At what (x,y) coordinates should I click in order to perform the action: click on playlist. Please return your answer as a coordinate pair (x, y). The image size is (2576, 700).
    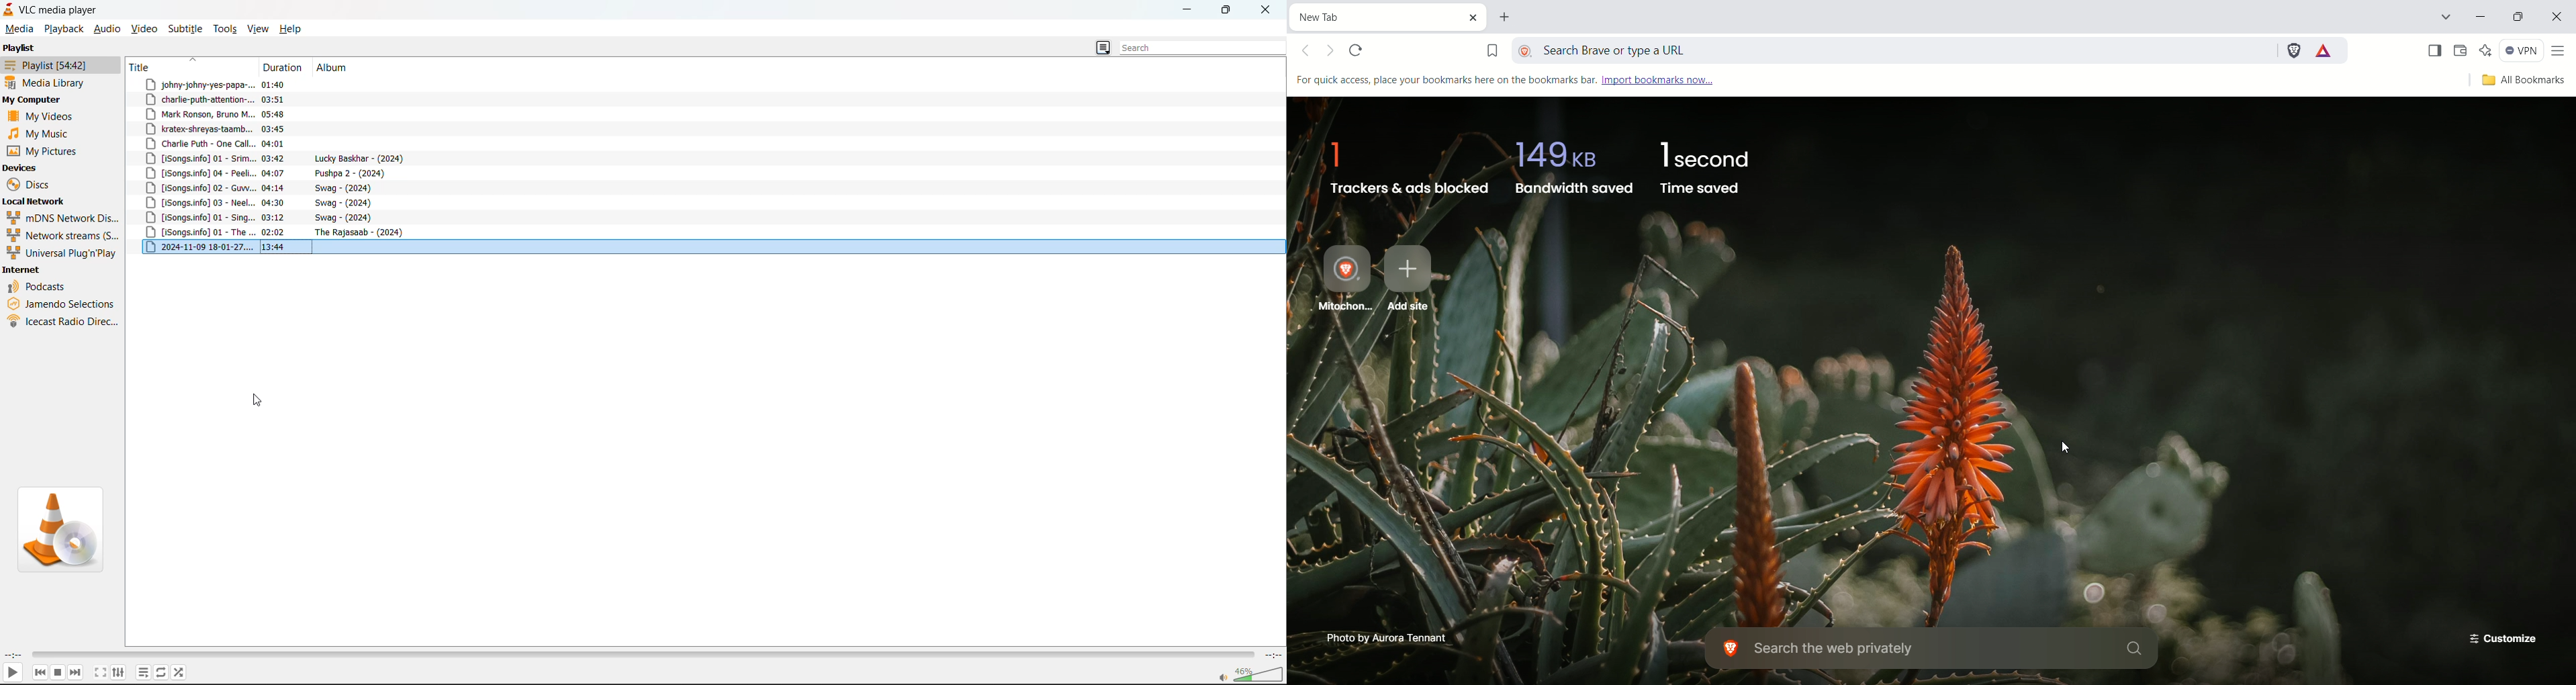
    Looking at the image, I should click on (139, 672).